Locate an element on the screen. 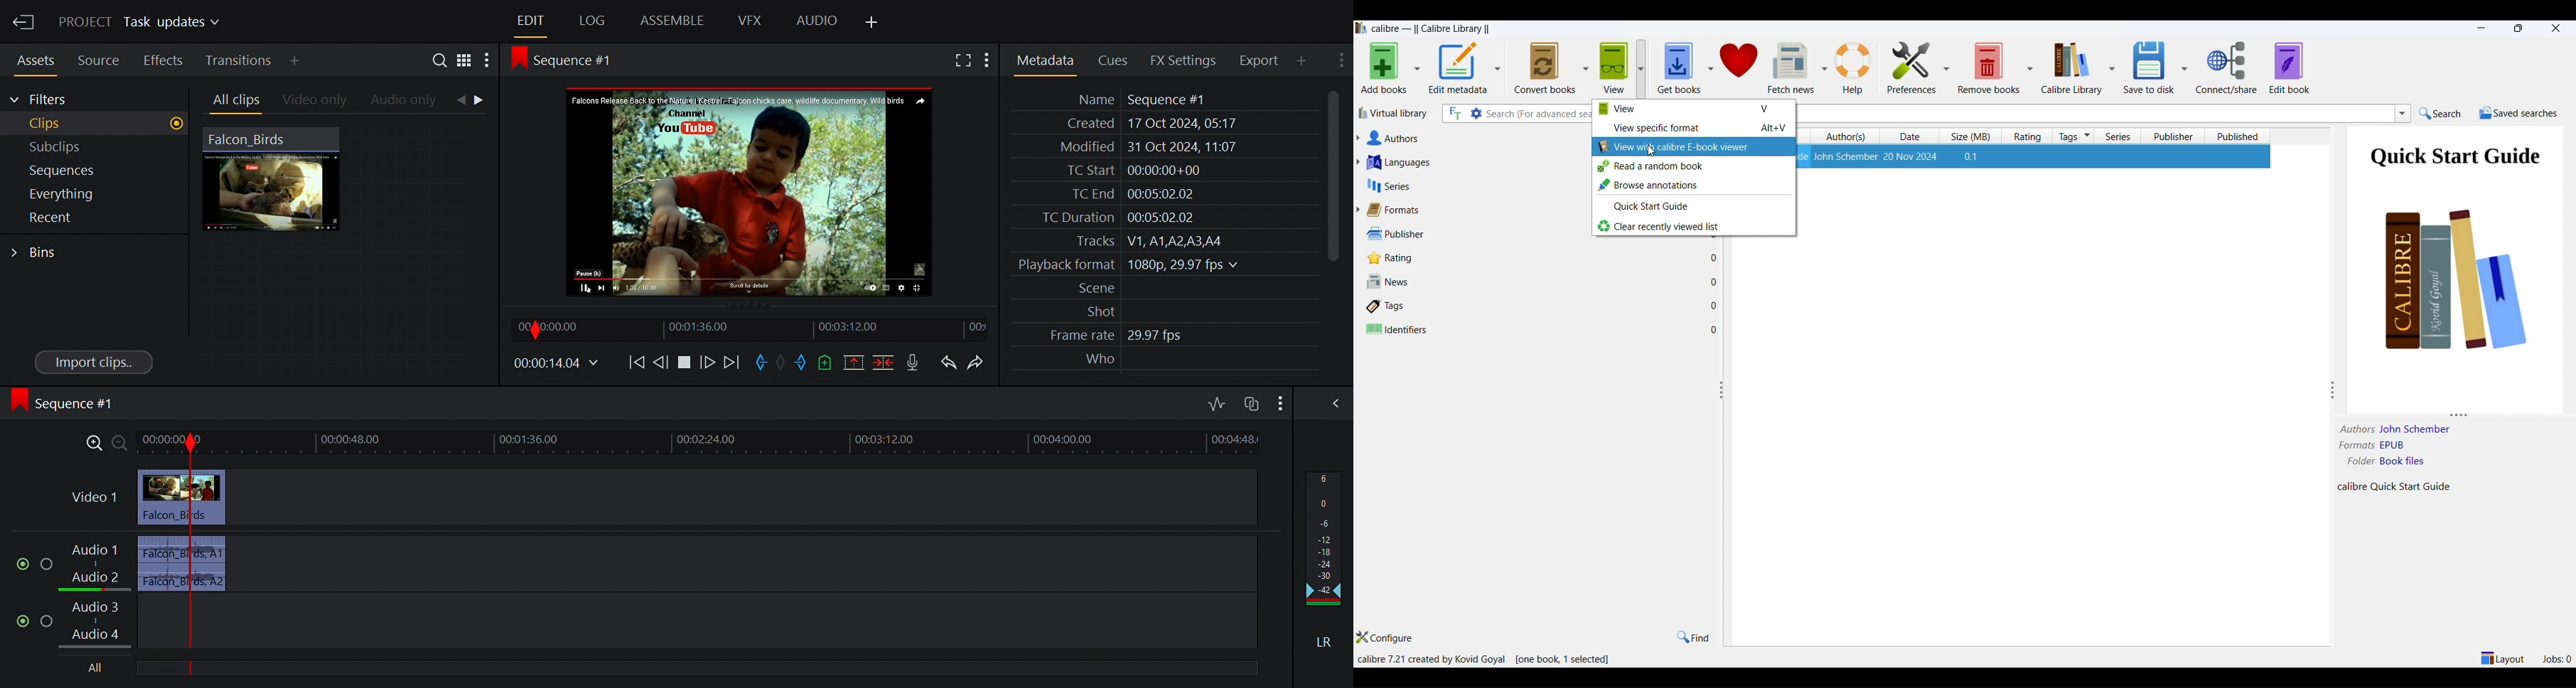  resize is located at coordinates (2463, 412).